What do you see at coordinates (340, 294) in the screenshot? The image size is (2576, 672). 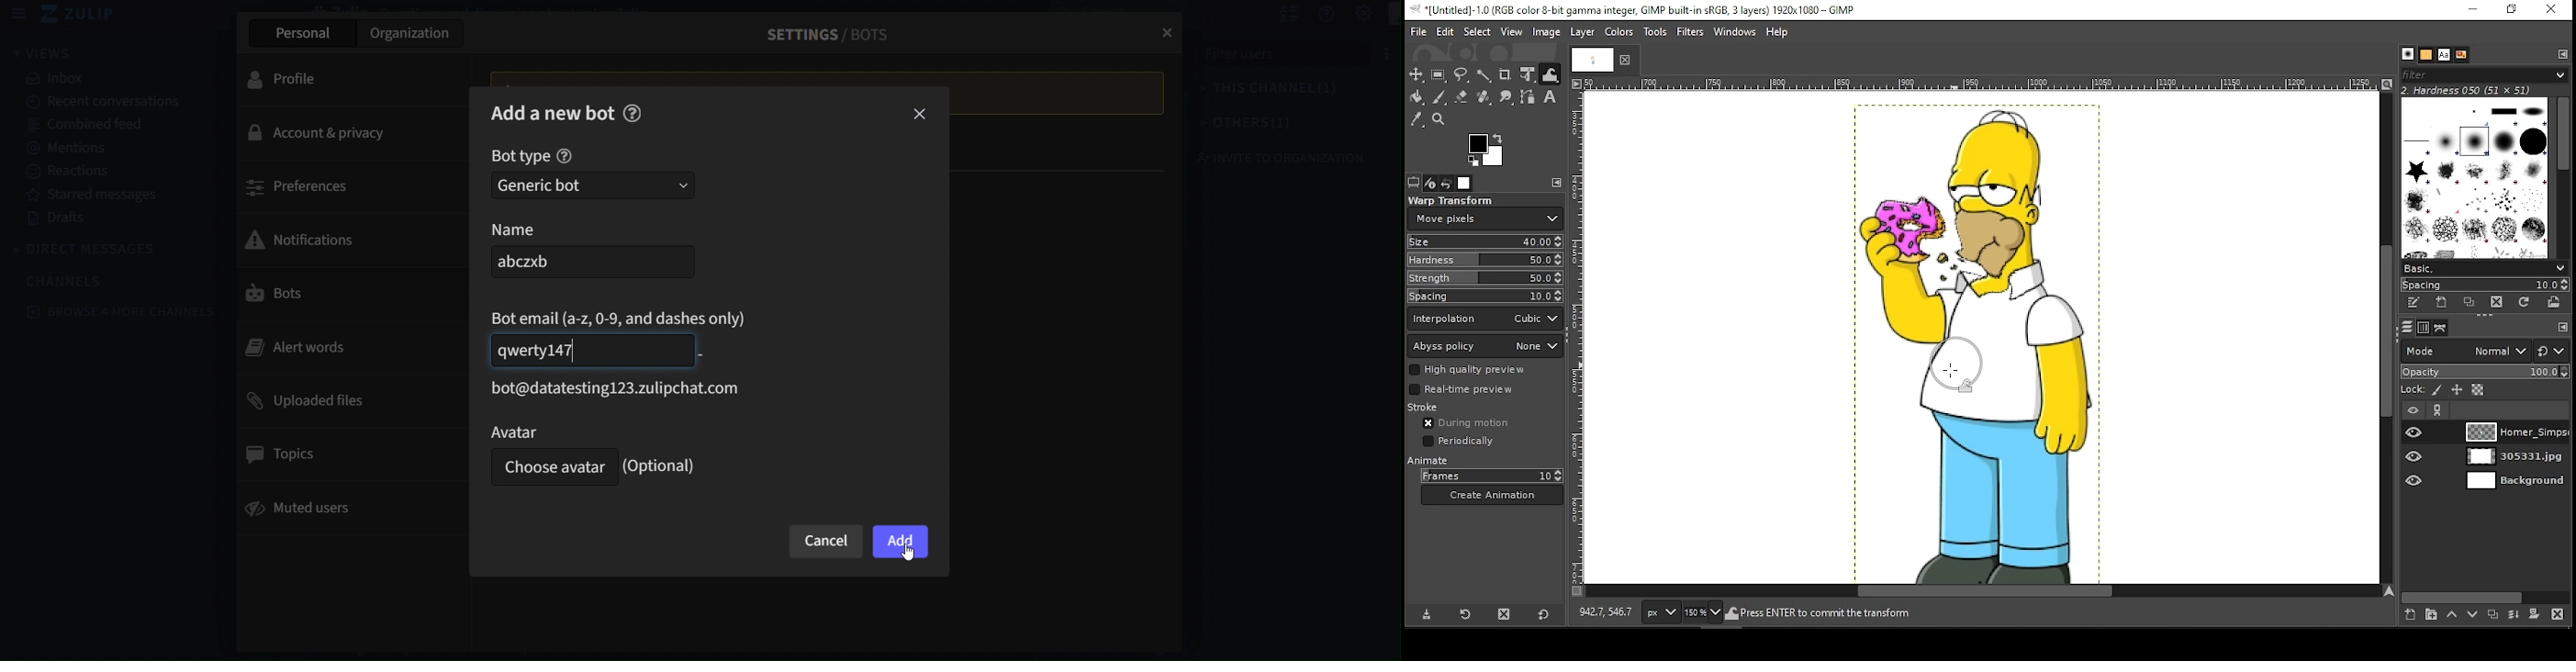 I see `bots` at bounding box center [340, 294].